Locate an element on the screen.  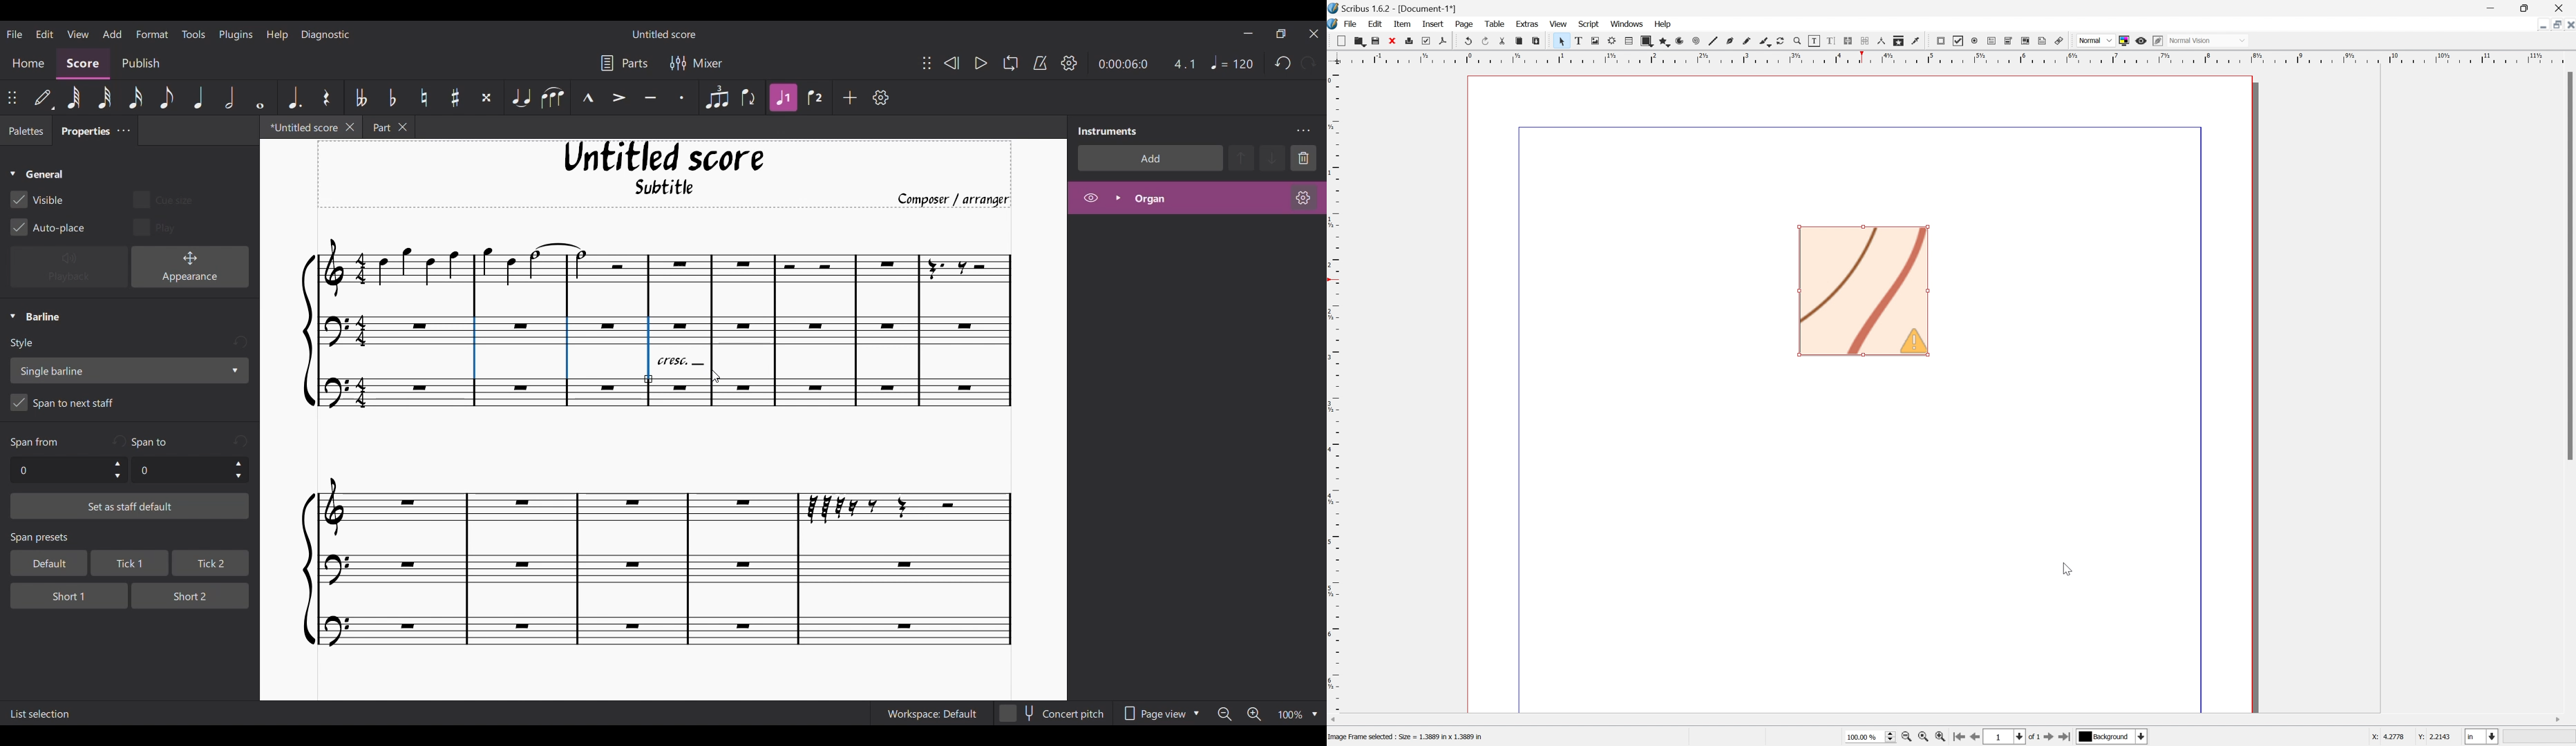
View menu is located at coordinates (77, 33).